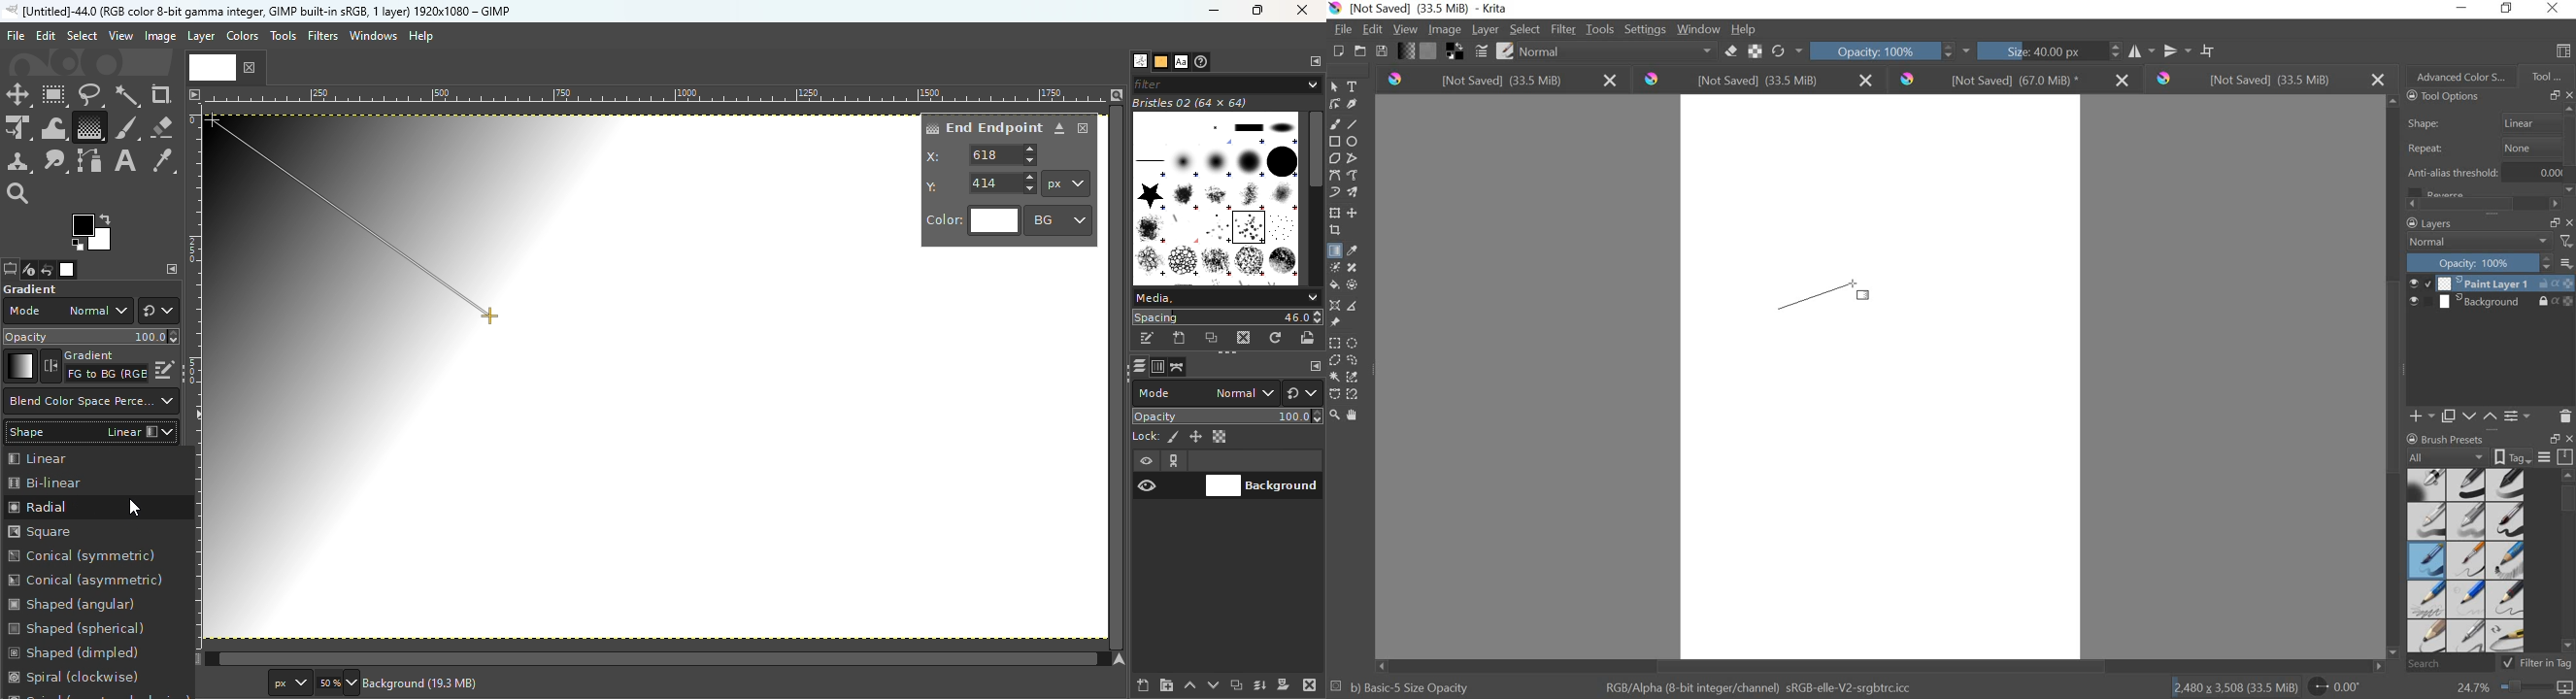 The width and height of the screenshot is (2576, 700). Describe the element at coordinates (2484, 148) in the screenshot. I see `repeat none` at that location.